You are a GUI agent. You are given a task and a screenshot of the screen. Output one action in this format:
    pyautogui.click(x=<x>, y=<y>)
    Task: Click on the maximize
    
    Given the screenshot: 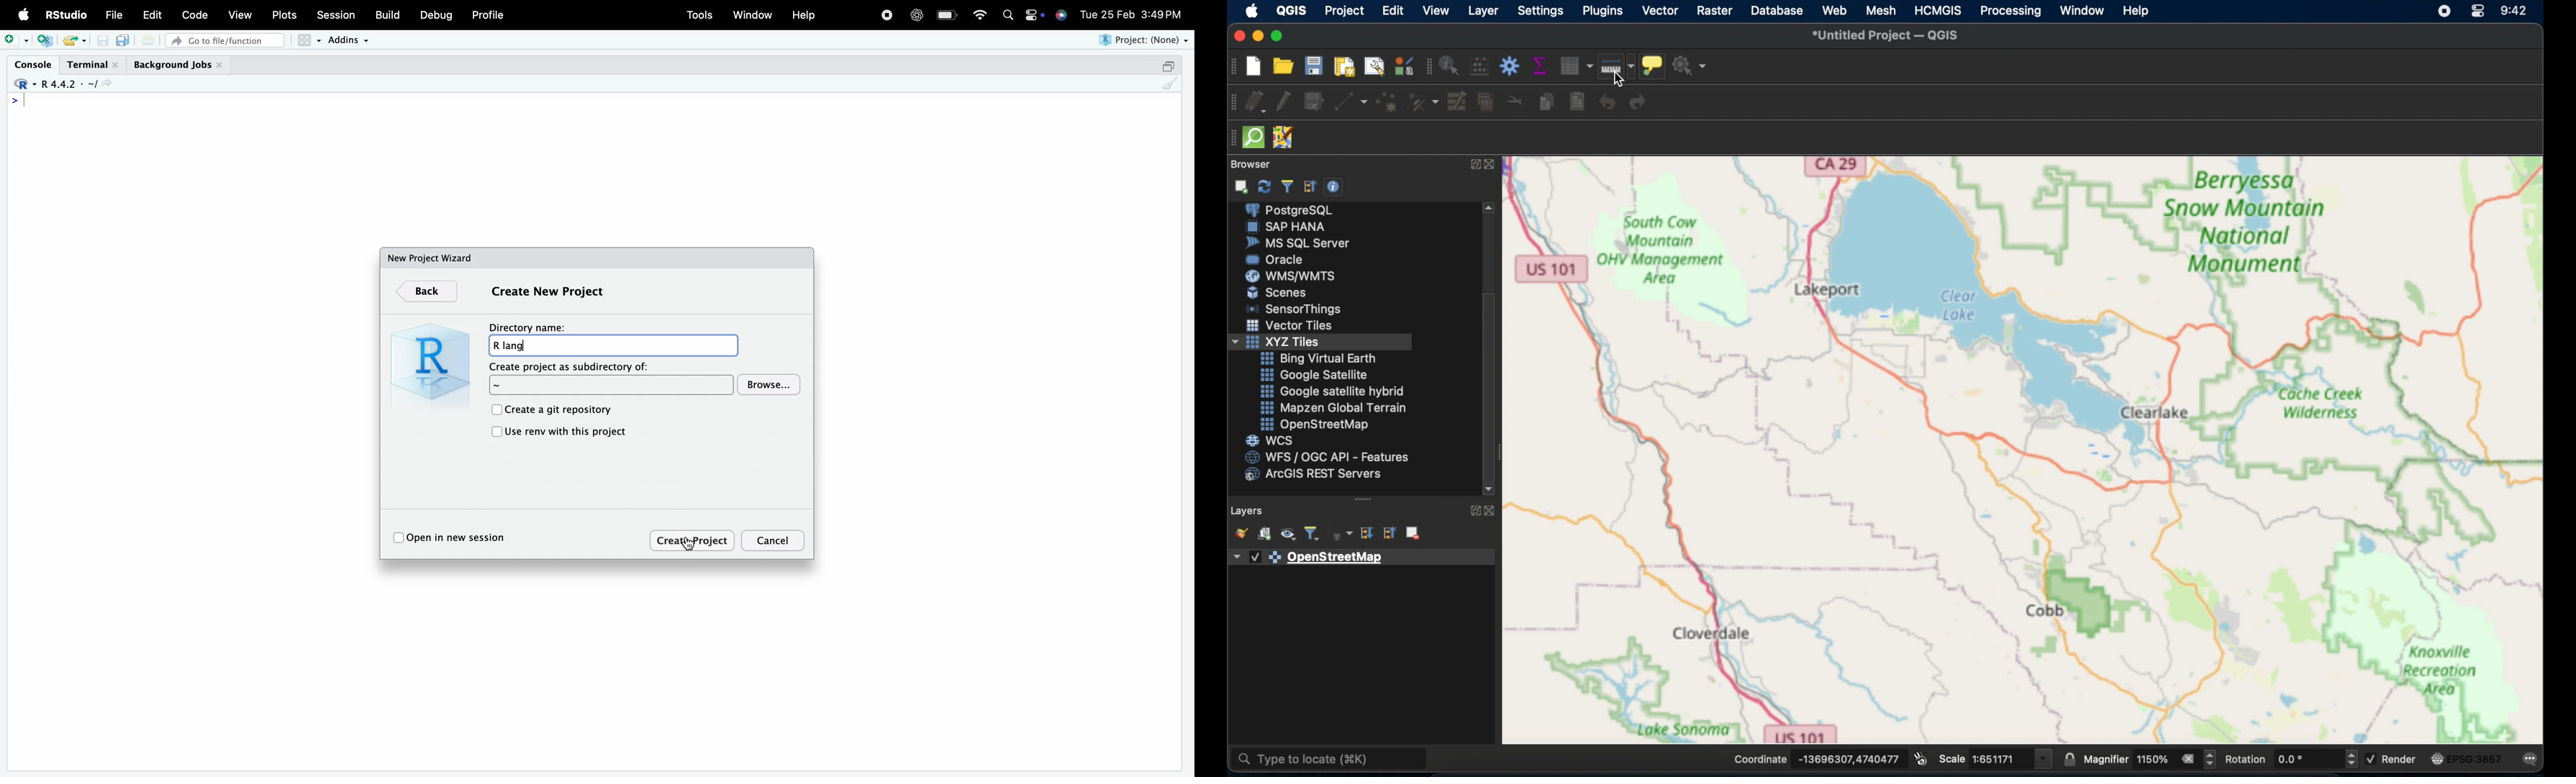 What is the action you would take?
    pyautogui.click(x=1168, y=66)
    